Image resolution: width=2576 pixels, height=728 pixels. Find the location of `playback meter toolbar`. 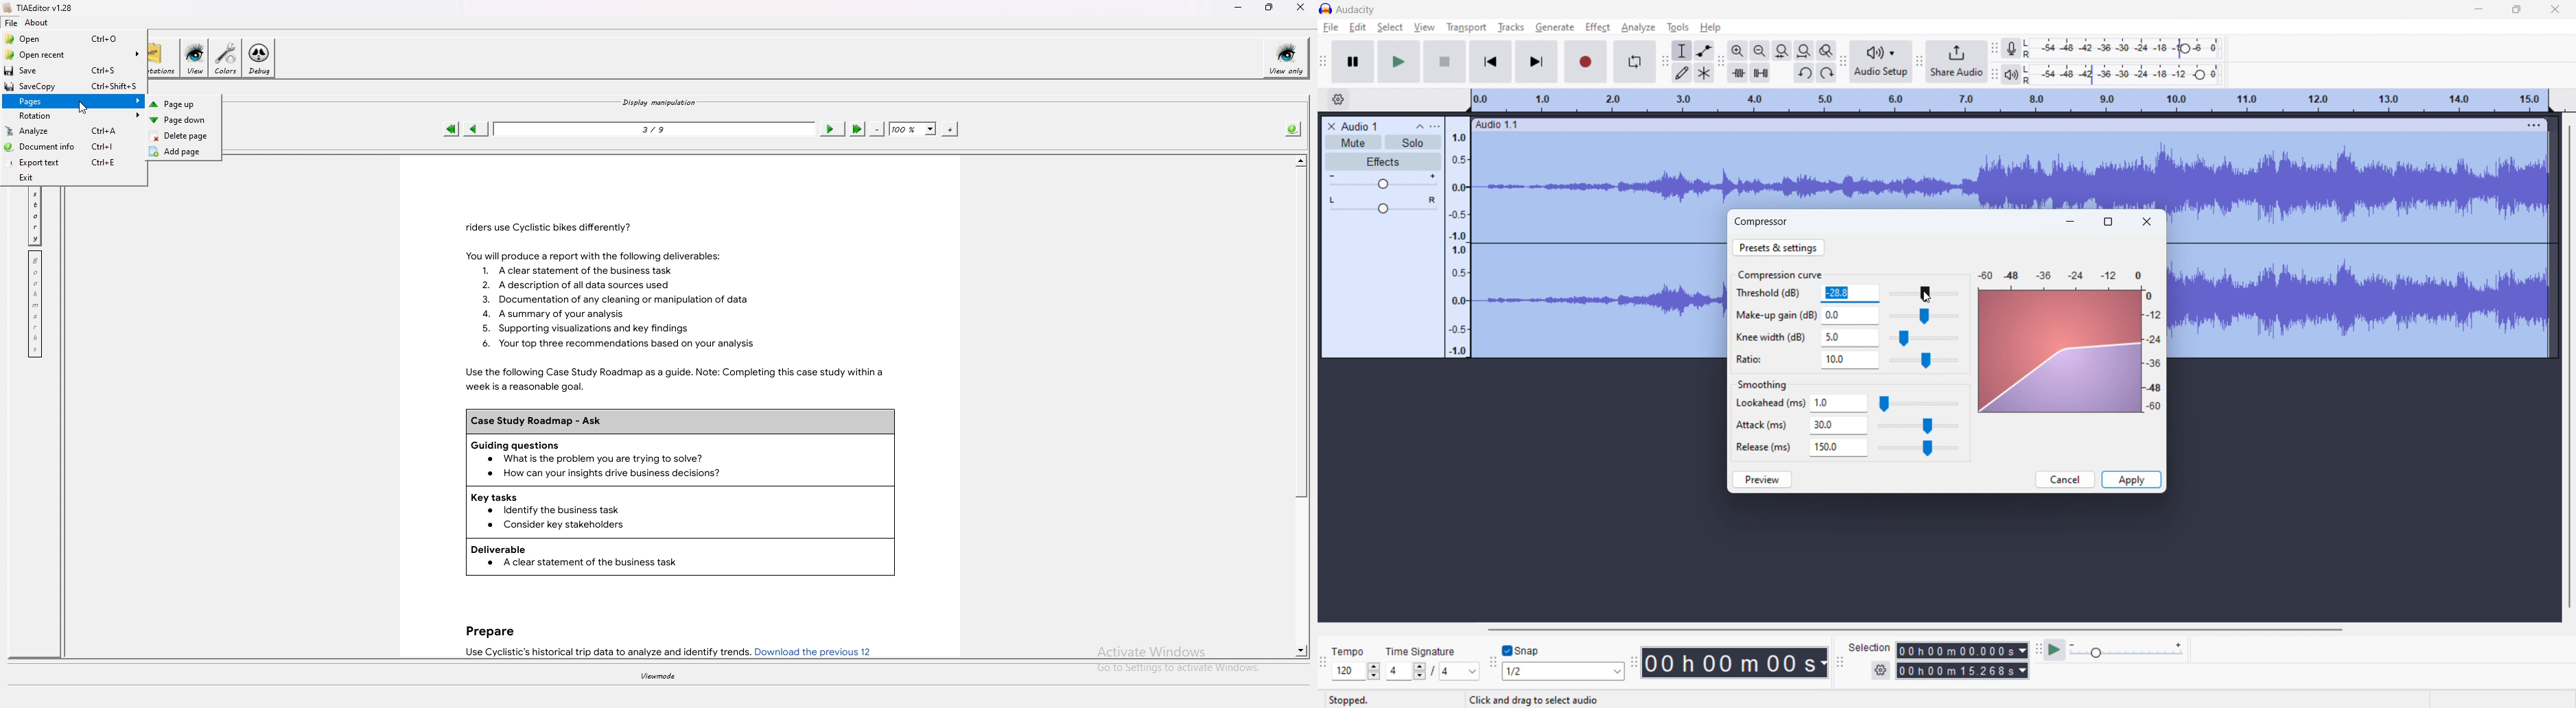

playback meter toolbar is located at coordinates (1995, 75).